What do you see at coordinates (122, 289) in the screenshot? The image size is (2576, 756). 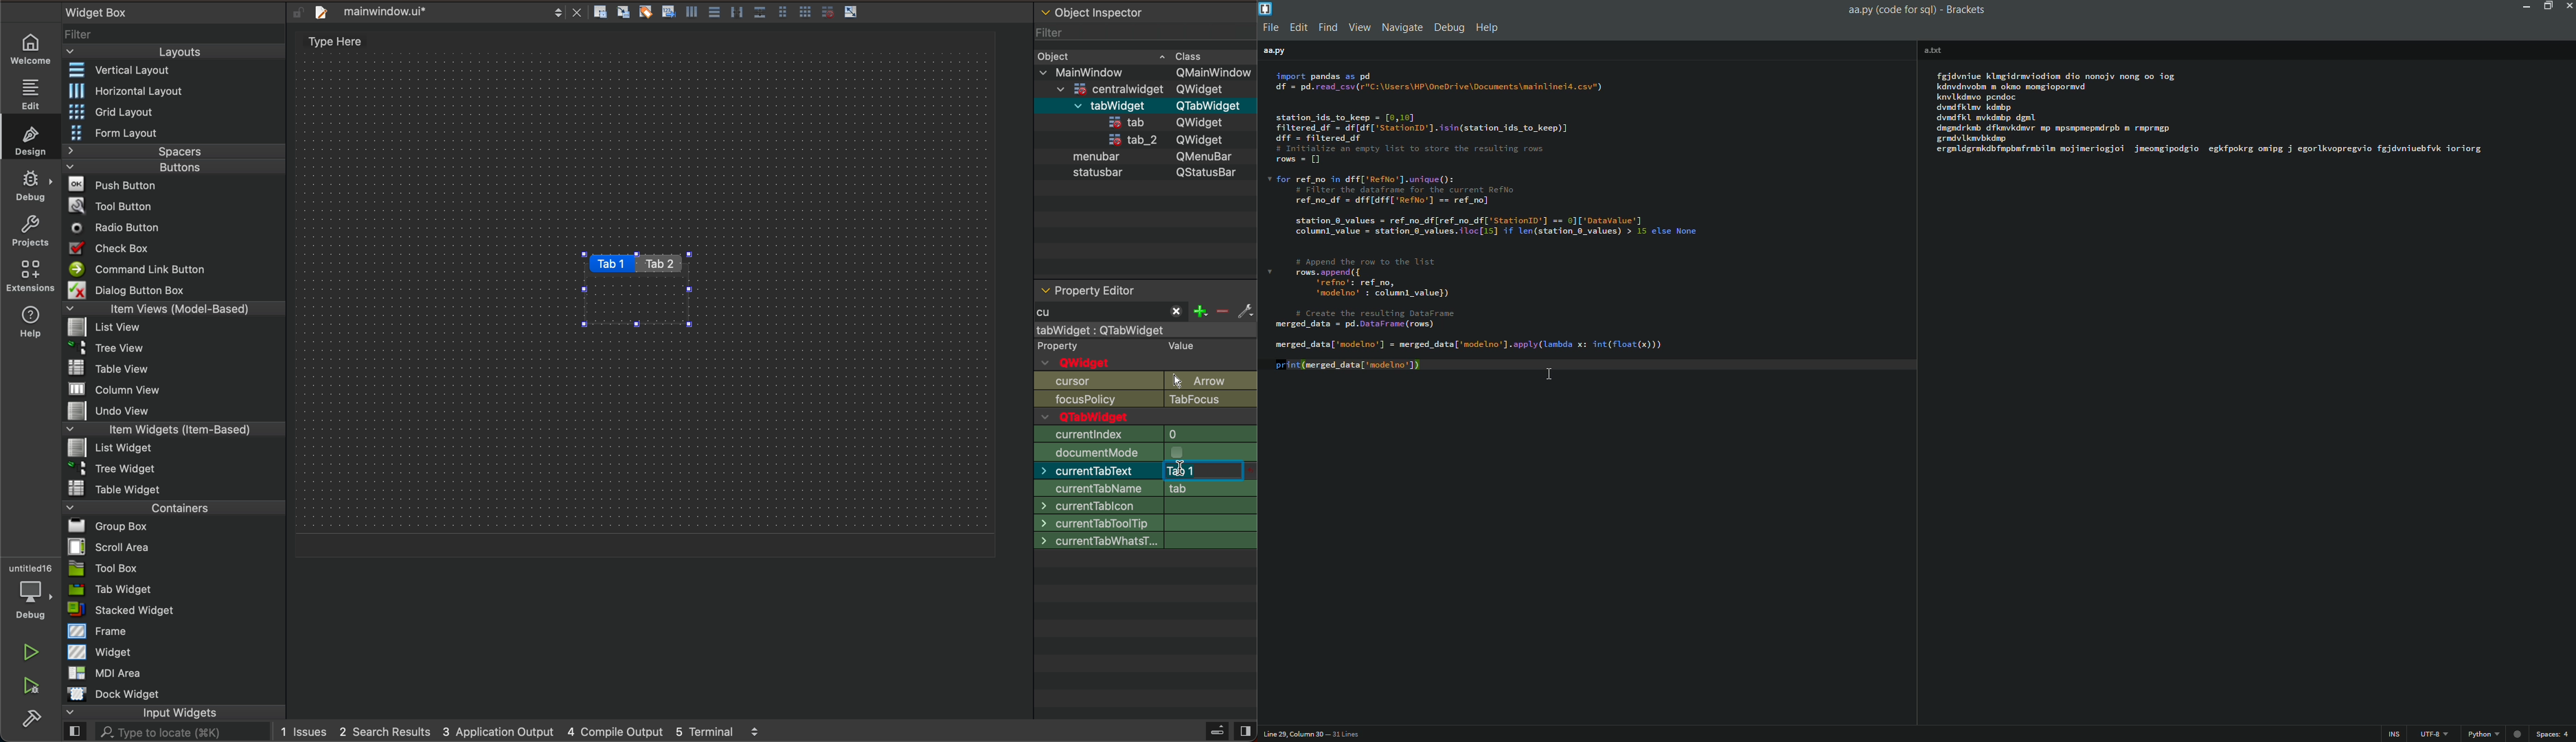 I see `Dialog Button Box` at bounding box center [122, 289].